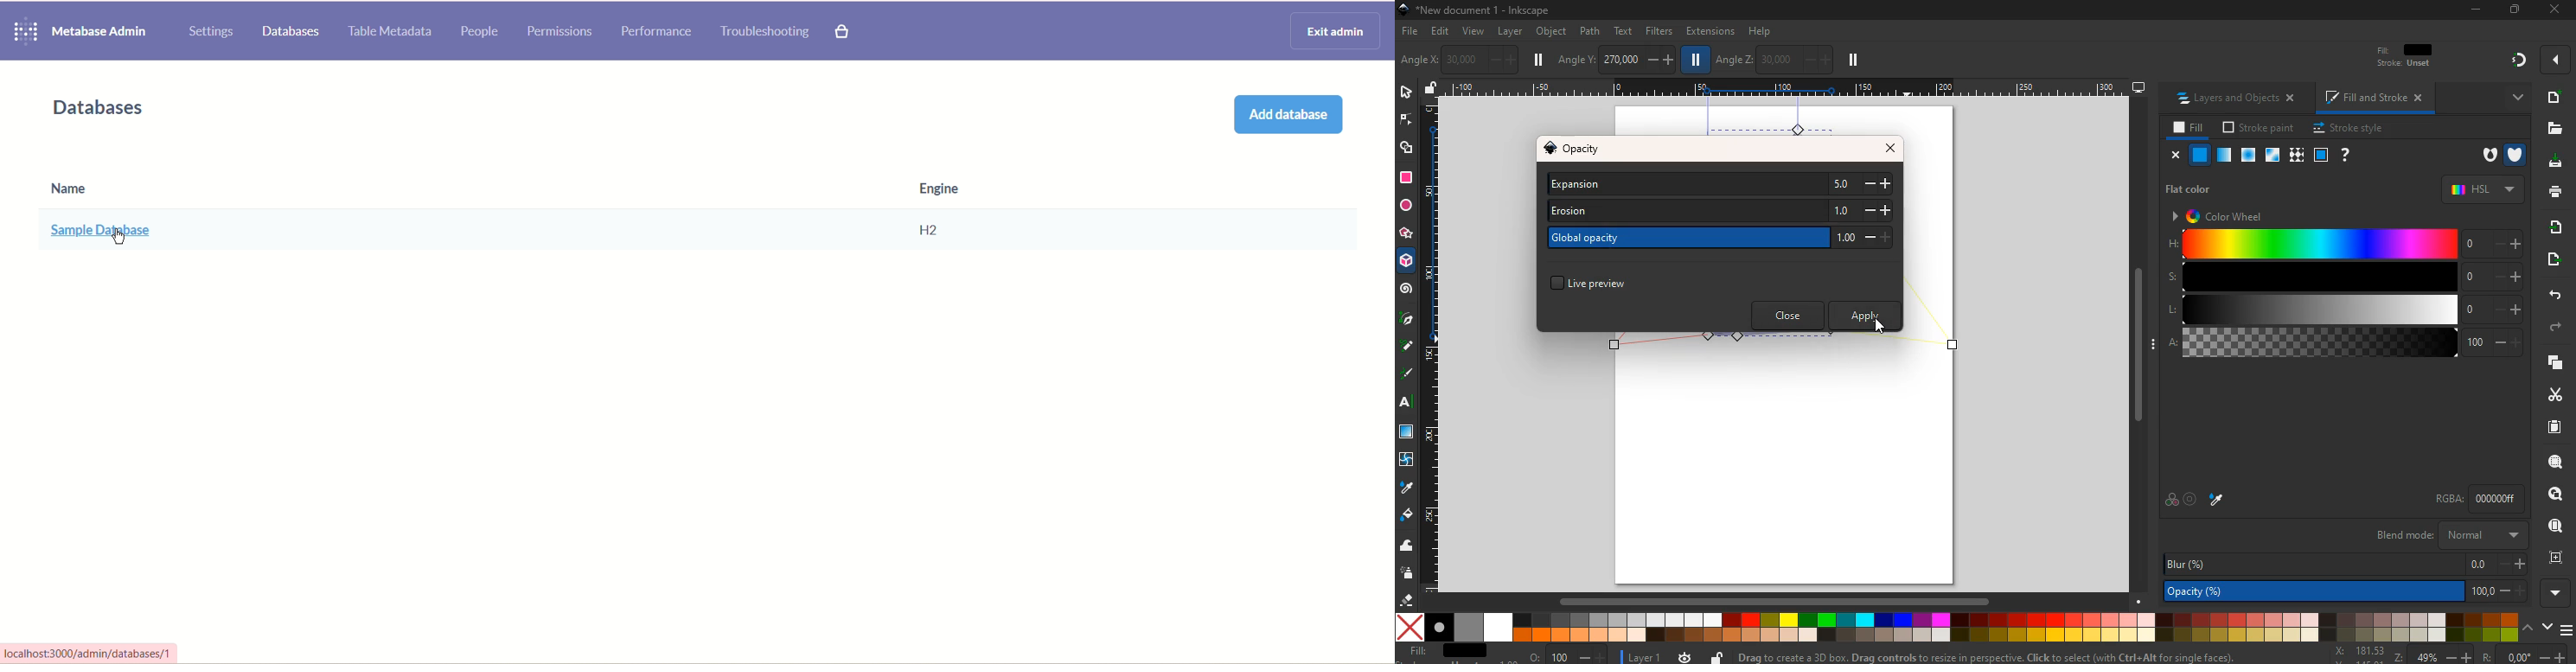 The width and height of the screenshot is (2576, 672). Describe the element at coordinates (1333, 29) in the screenshot. I see `exit admin` at that location.